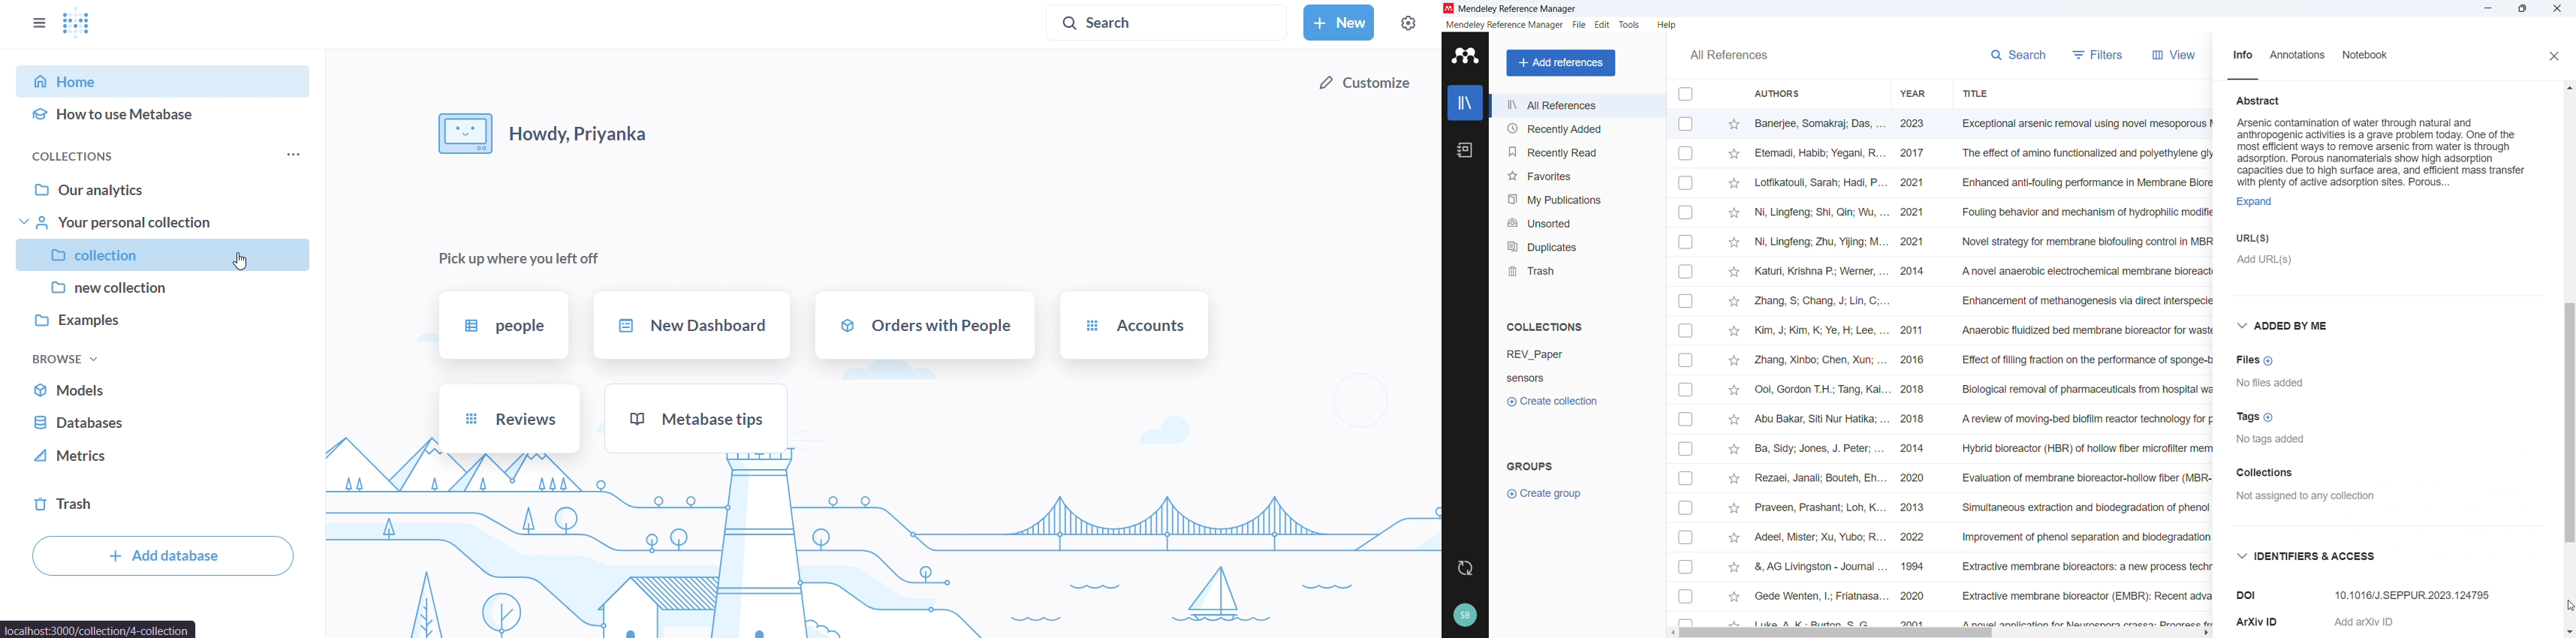 Image resolution: width=2576 pixels, height=644 pixels. I want to click on filters, so click(2100, 55).